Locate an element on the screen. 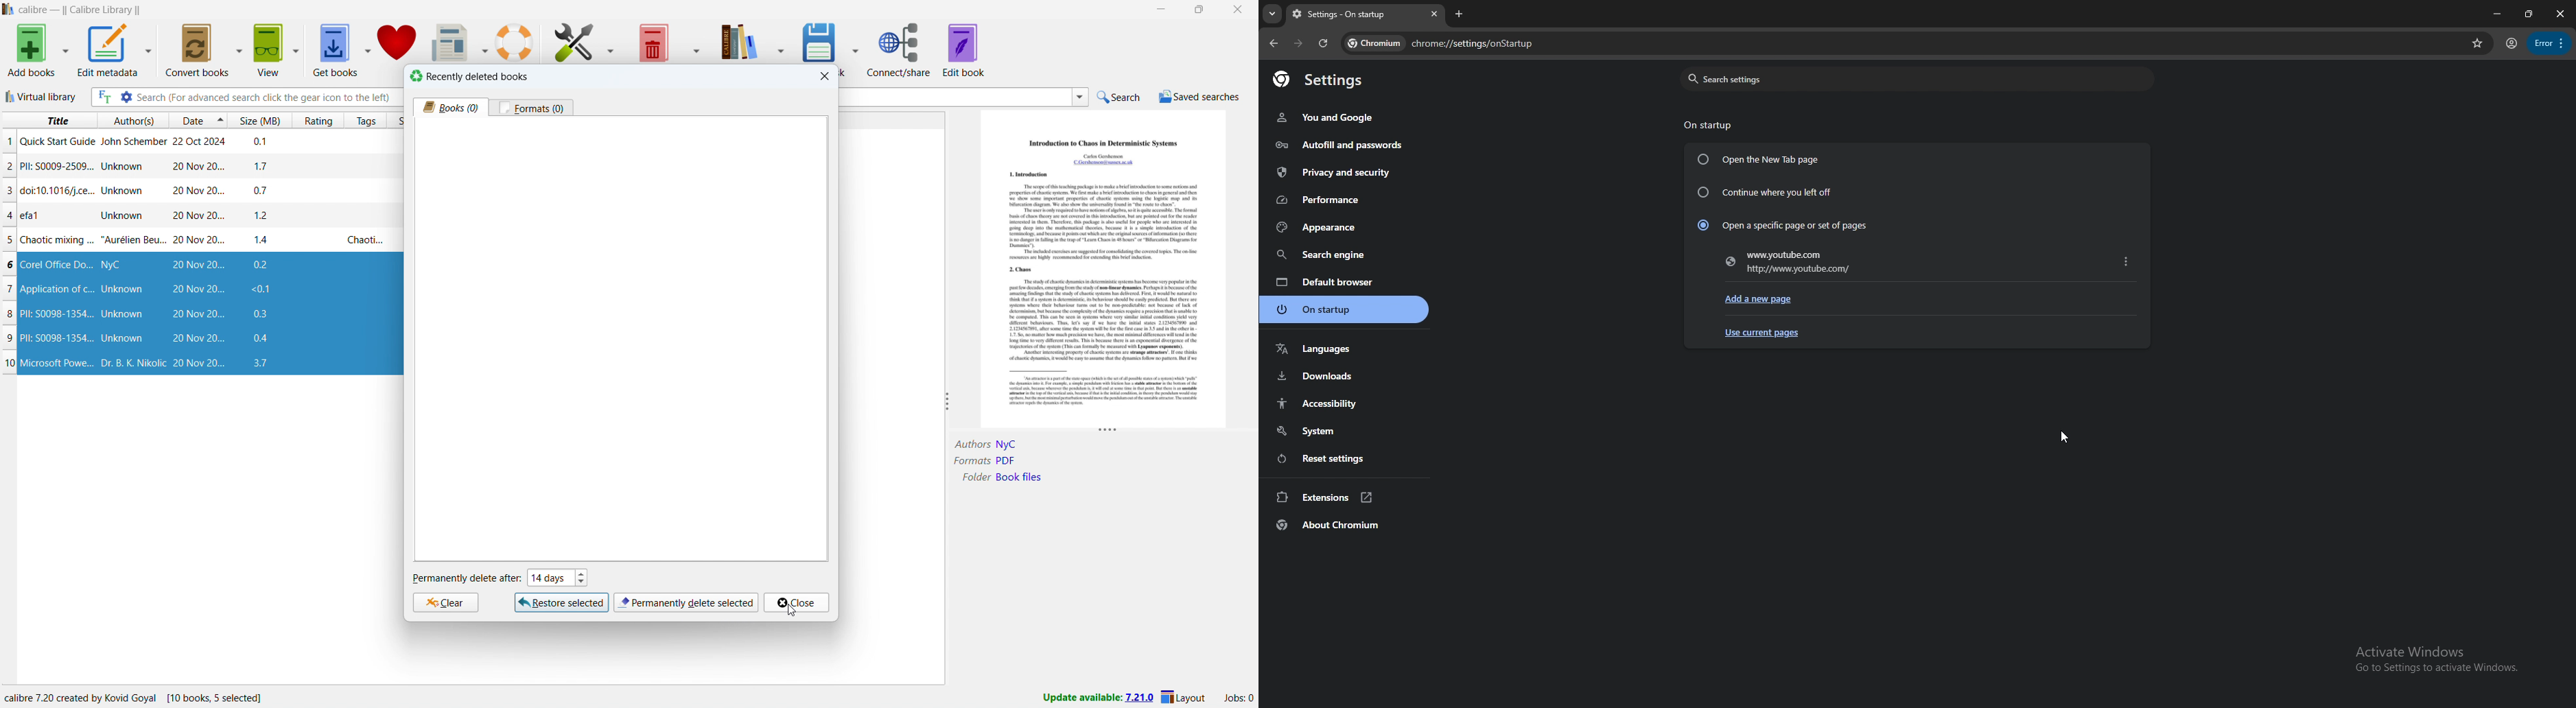 This screenshot has width=2576, height=728. single book entry is located at coordinates (195, 216).